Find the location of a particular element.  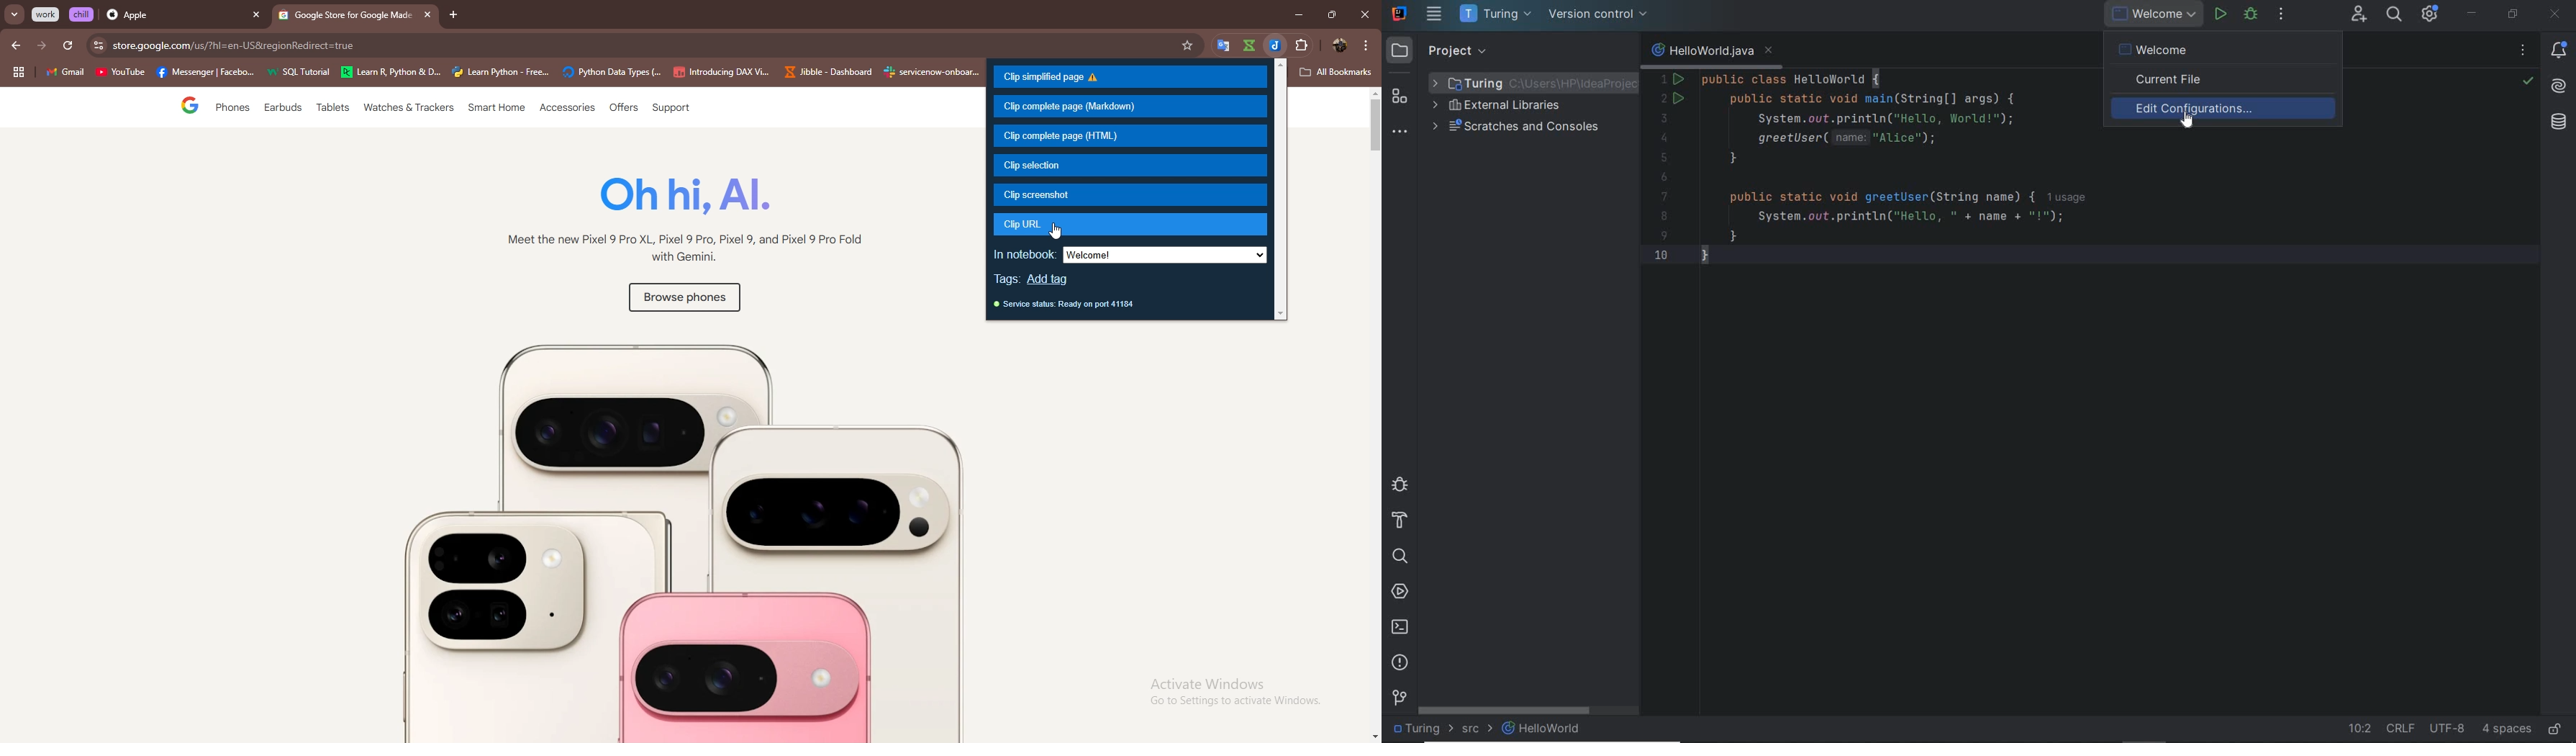

refresh is located at coordinates (68, 46).